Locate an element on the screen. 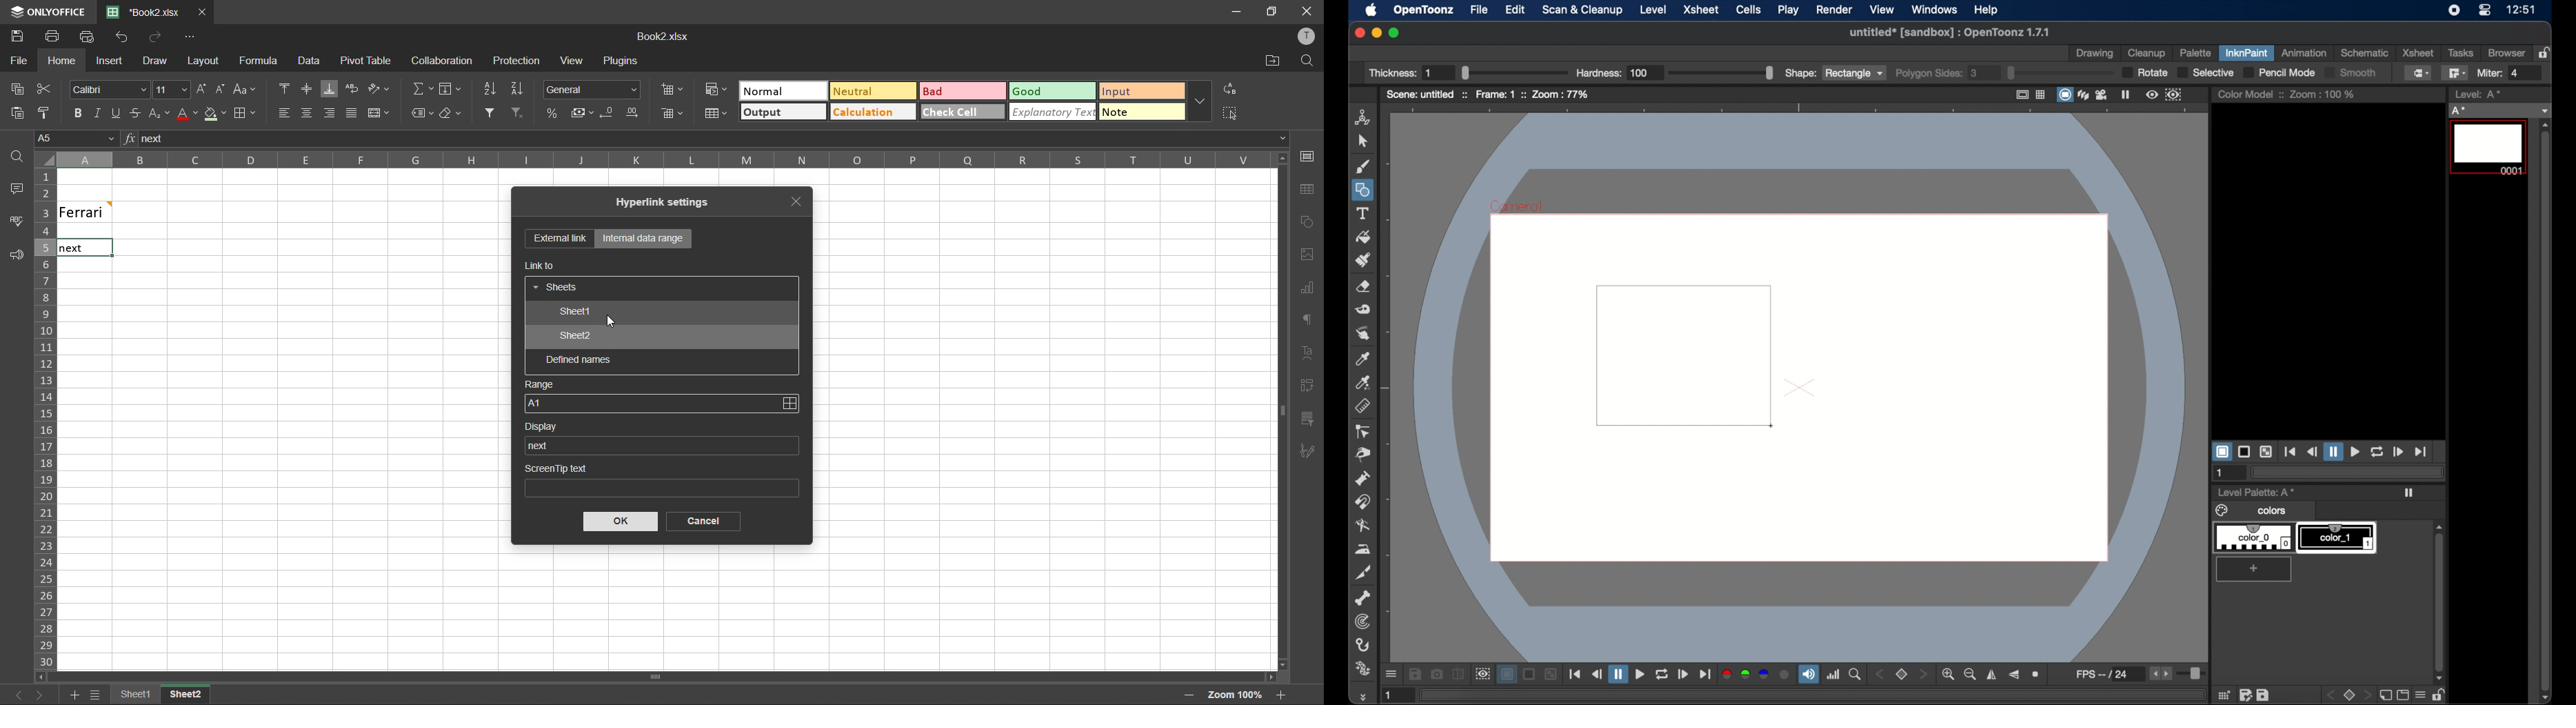 This screenshot has height=728, width=2576. comments is located at coordinates (14, 188).